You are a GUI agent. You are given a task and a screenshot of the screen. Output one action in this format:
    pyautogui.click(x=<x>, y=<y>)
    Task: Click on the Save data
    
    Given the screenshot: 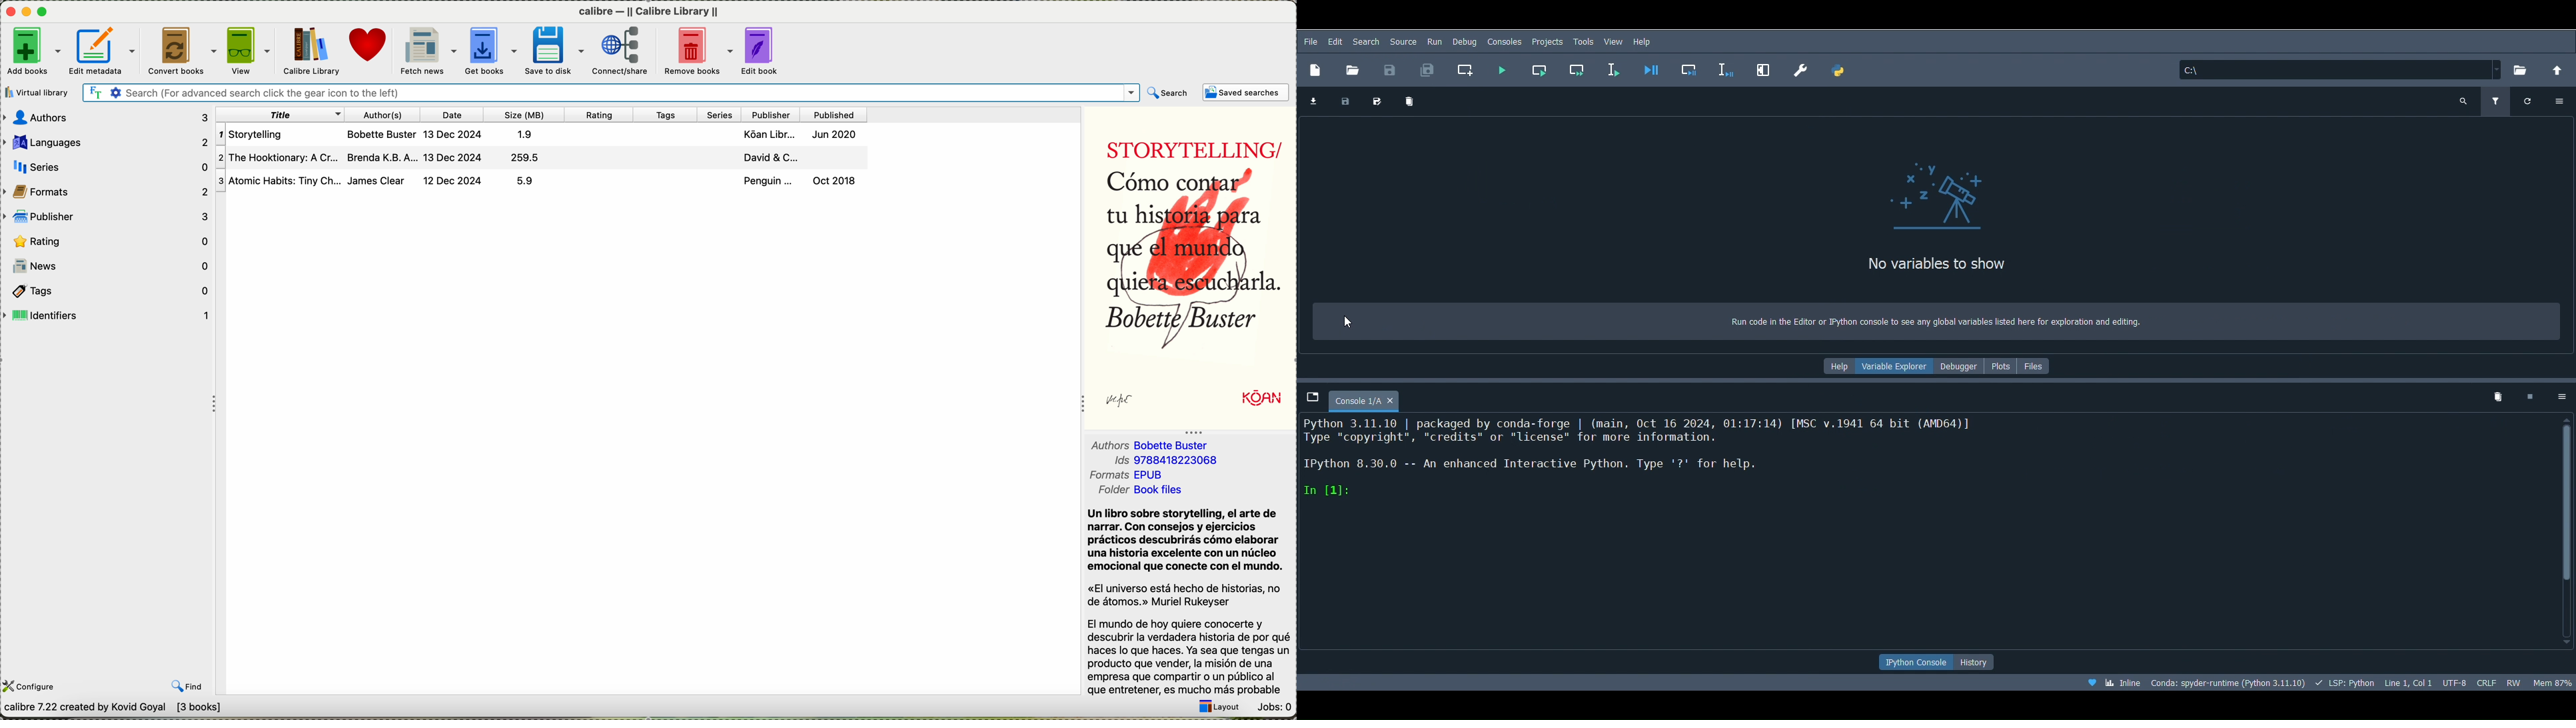 What is the action you would take?
    pyautogui.click(x=1343, y=103)
    